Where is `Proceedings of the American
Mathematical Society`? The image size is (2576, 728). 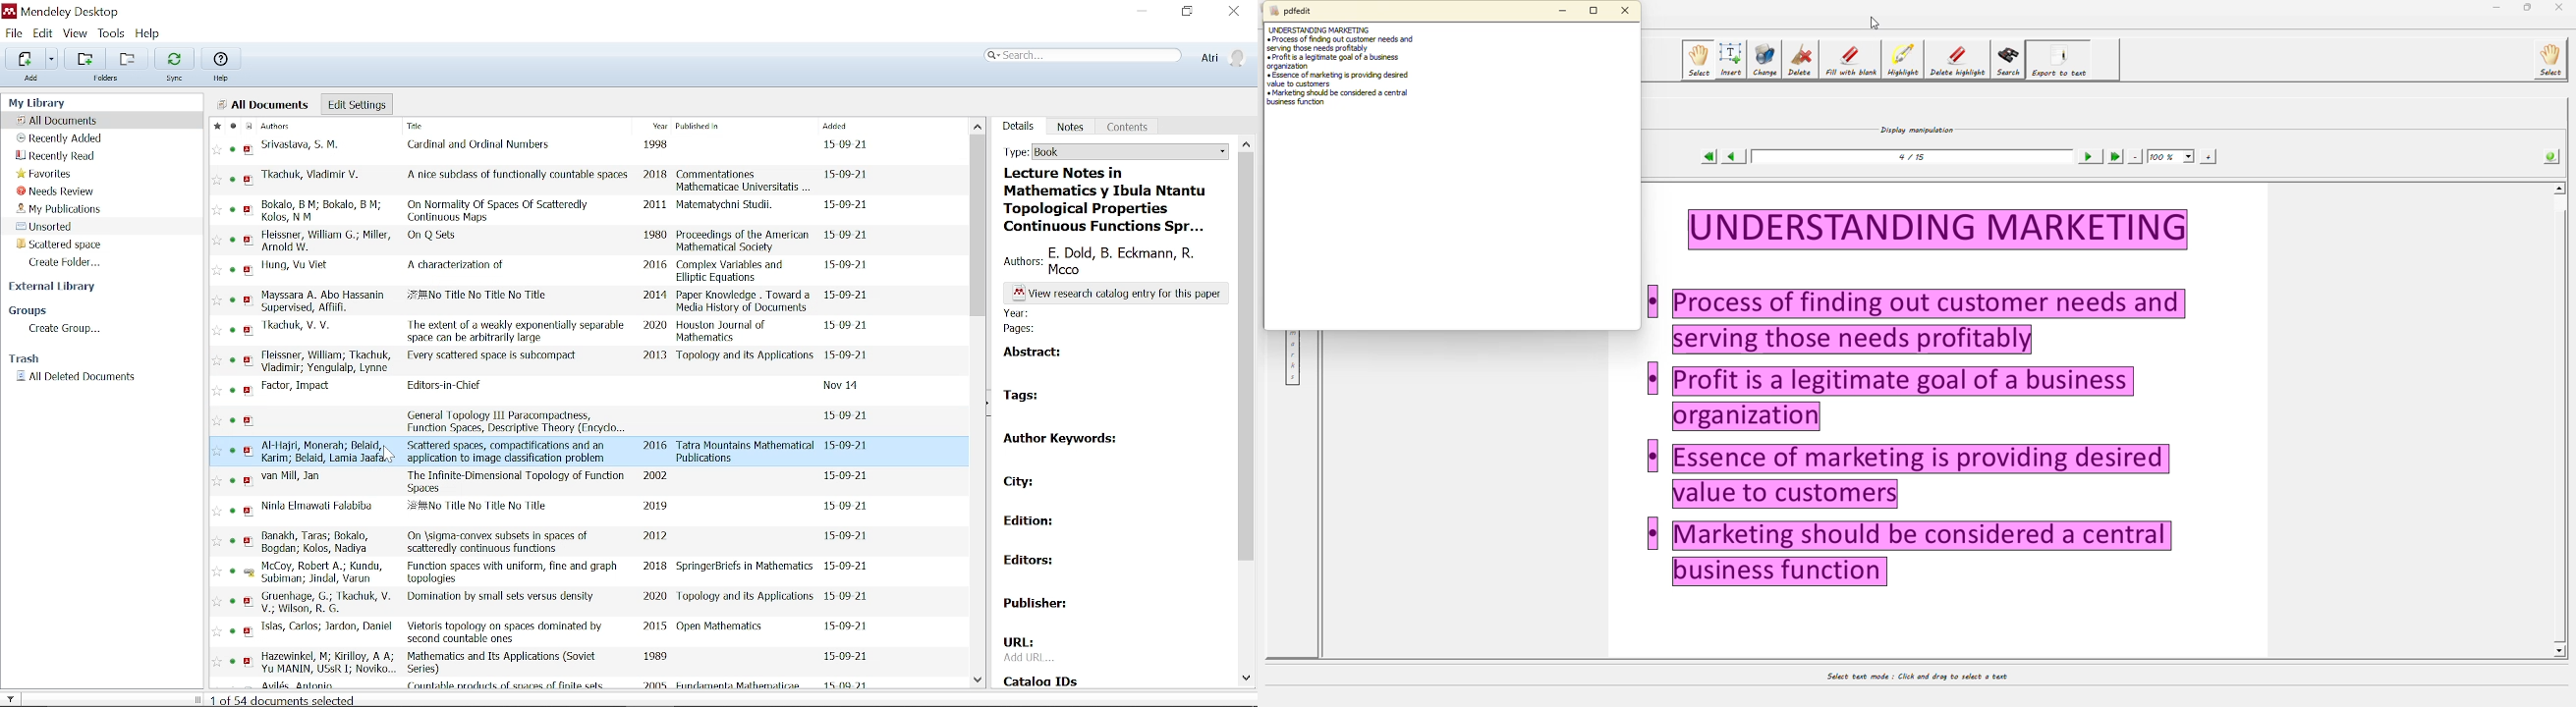
Proceedings of the American
Mathematical Society is located at coordinates (743, 242).